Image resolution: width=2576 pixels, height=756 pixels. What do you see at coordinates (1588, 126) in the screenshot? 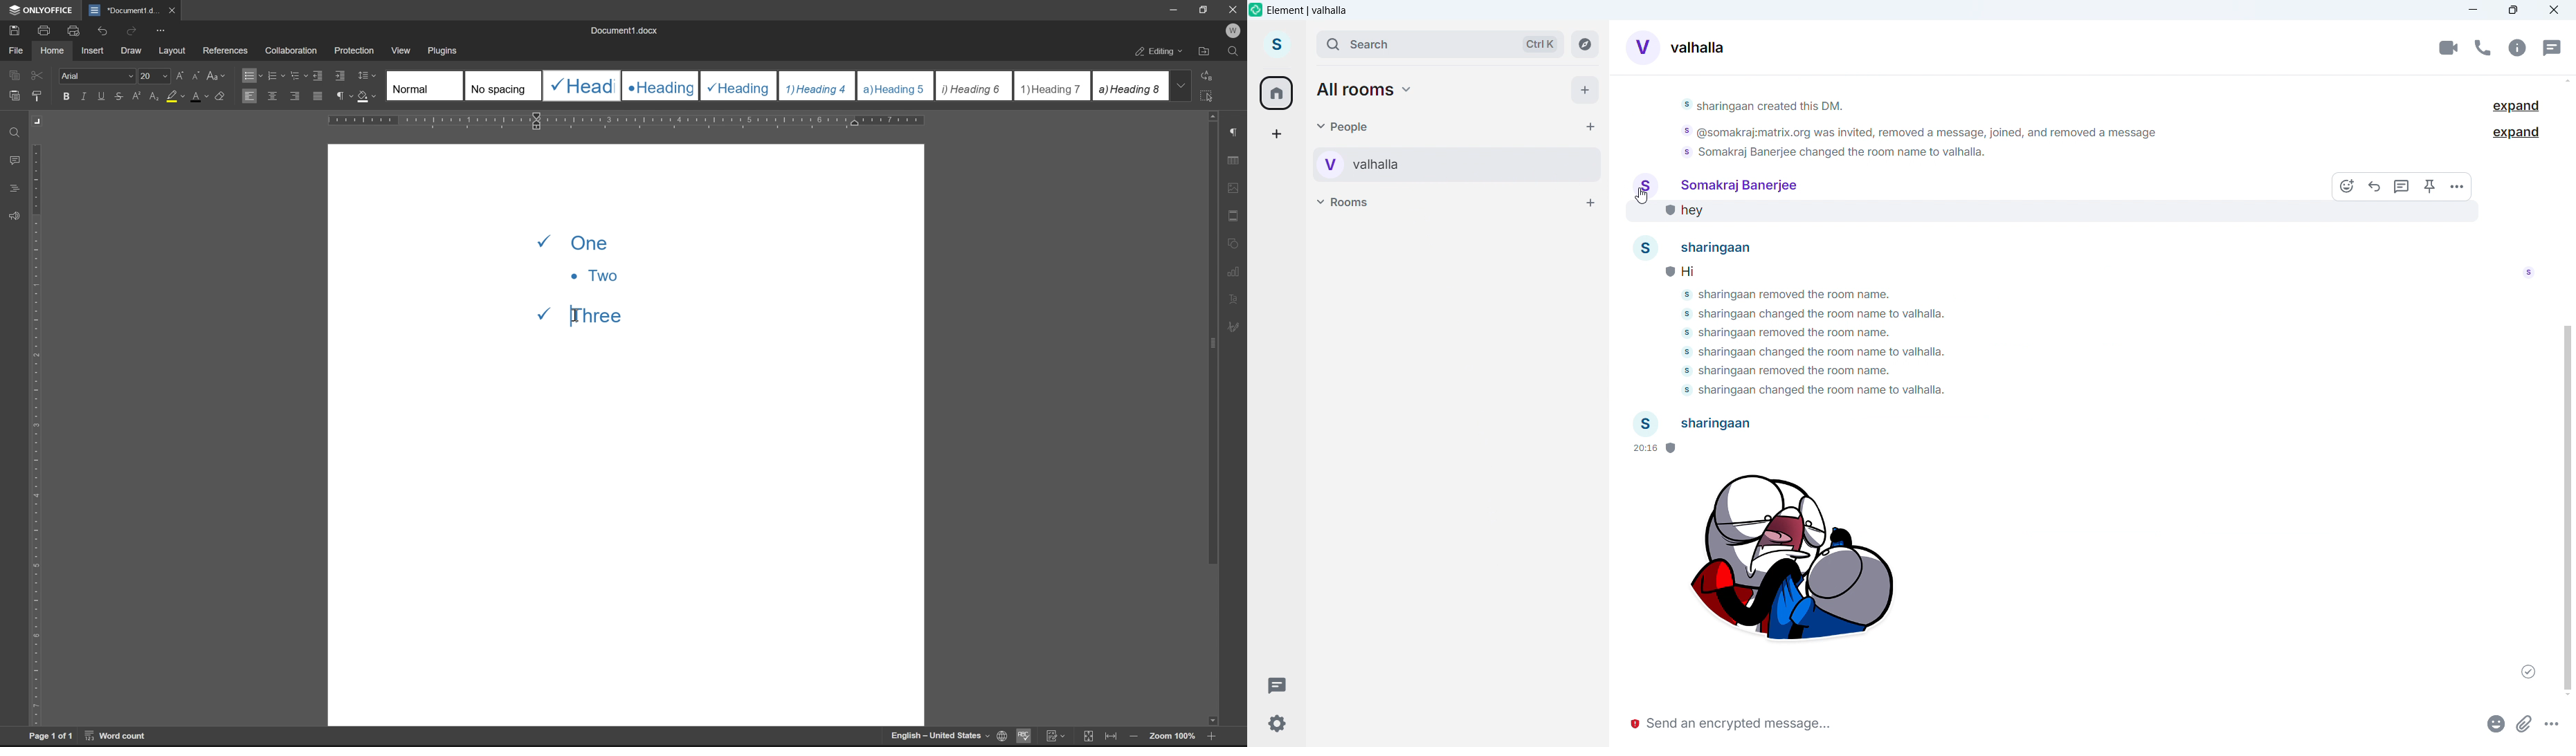
I see `Start chat ` at bounding box center [1588, 126].